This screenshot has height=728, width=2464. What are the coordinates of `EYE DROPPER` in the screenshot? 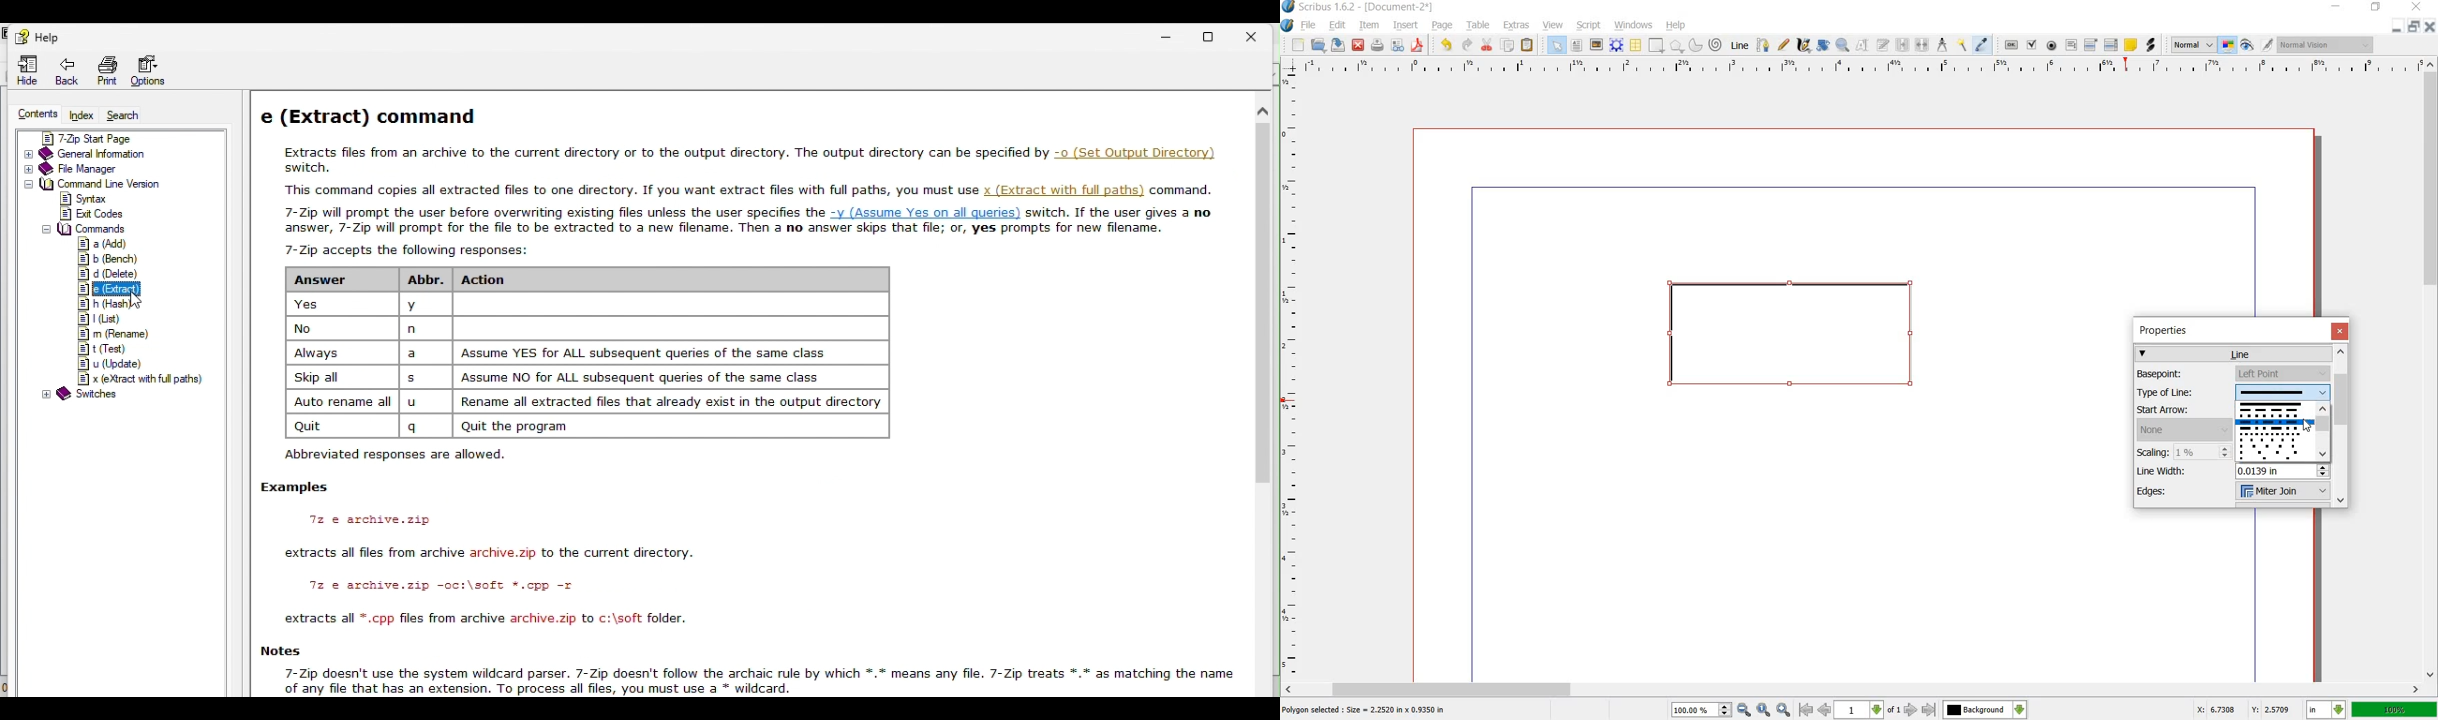 It's located at (1984, 45).